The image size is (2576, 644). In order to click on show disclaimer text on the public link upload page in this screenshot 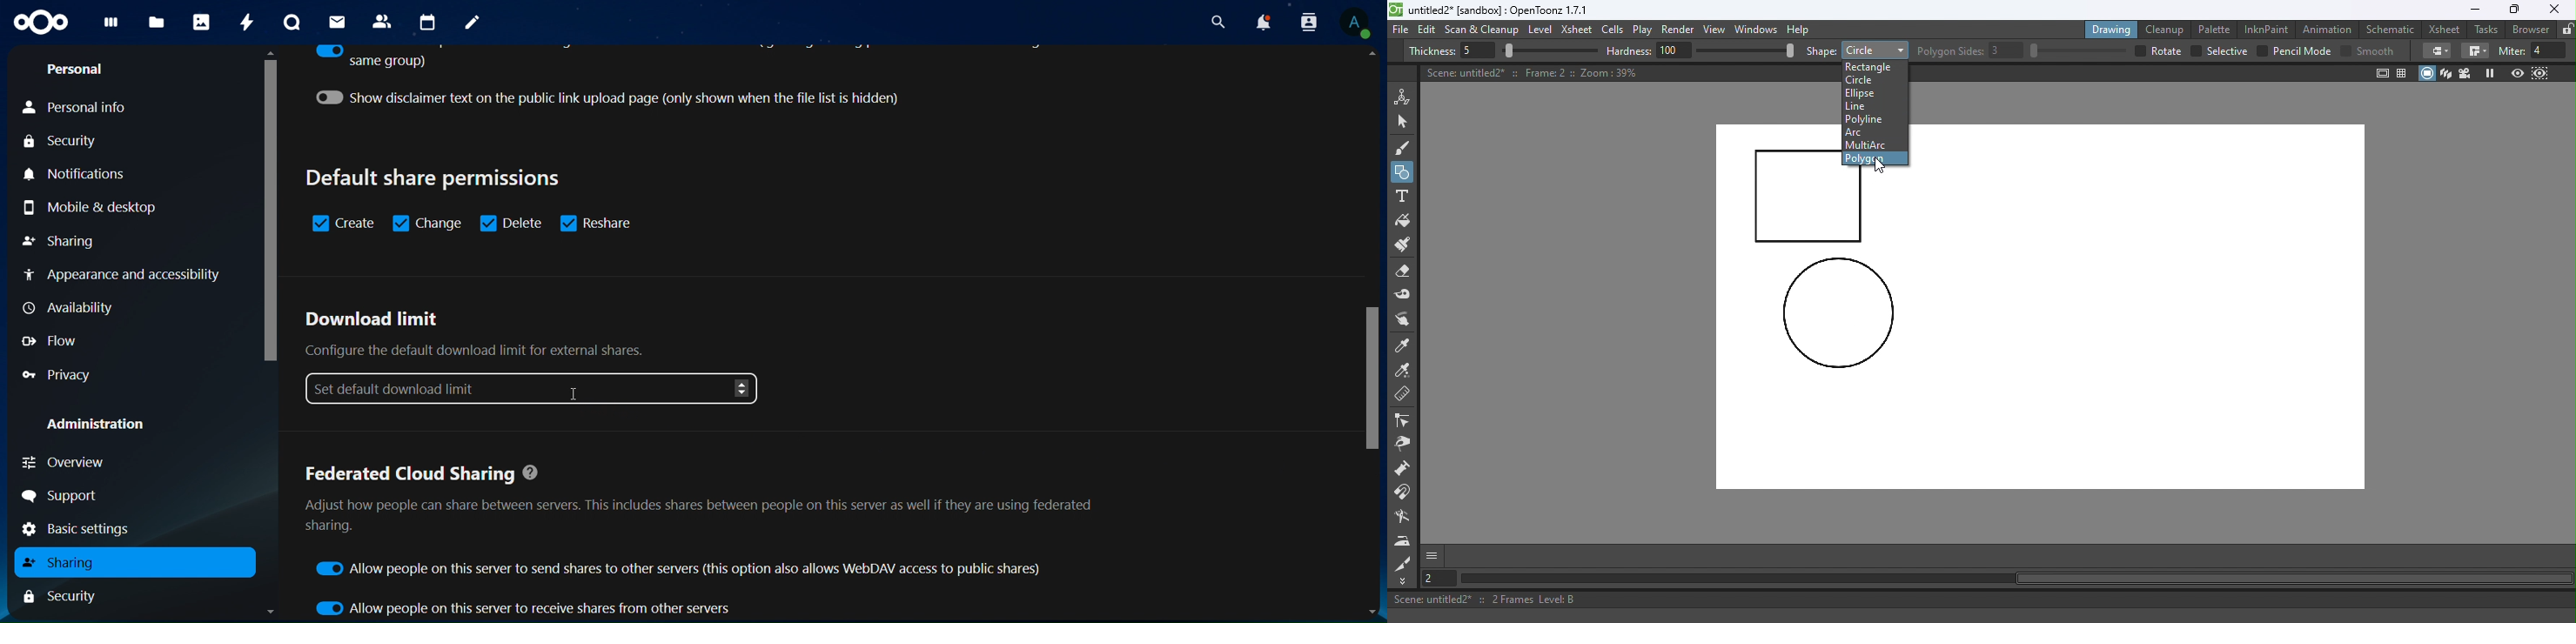, I will do `click(625, 98)`.